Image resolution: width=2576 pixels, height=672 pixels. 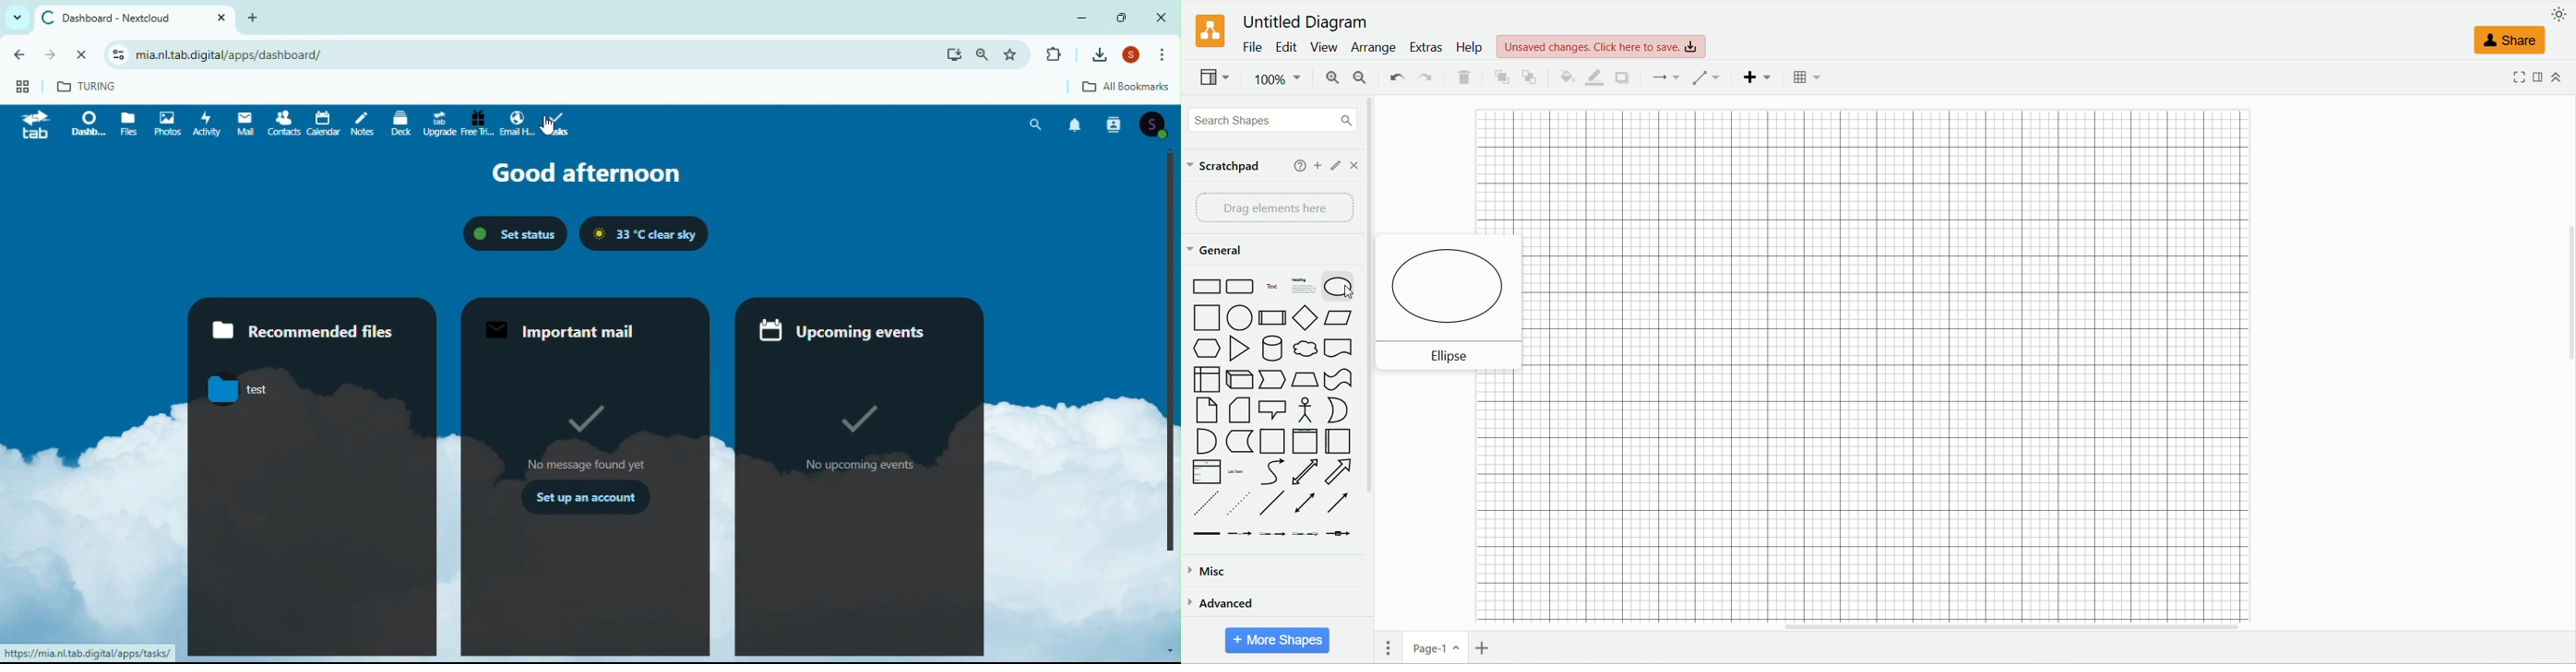 What do you see at coordinates (1272, 442) in the screenshot?
I see `container` at bounding box center [1272, 442].